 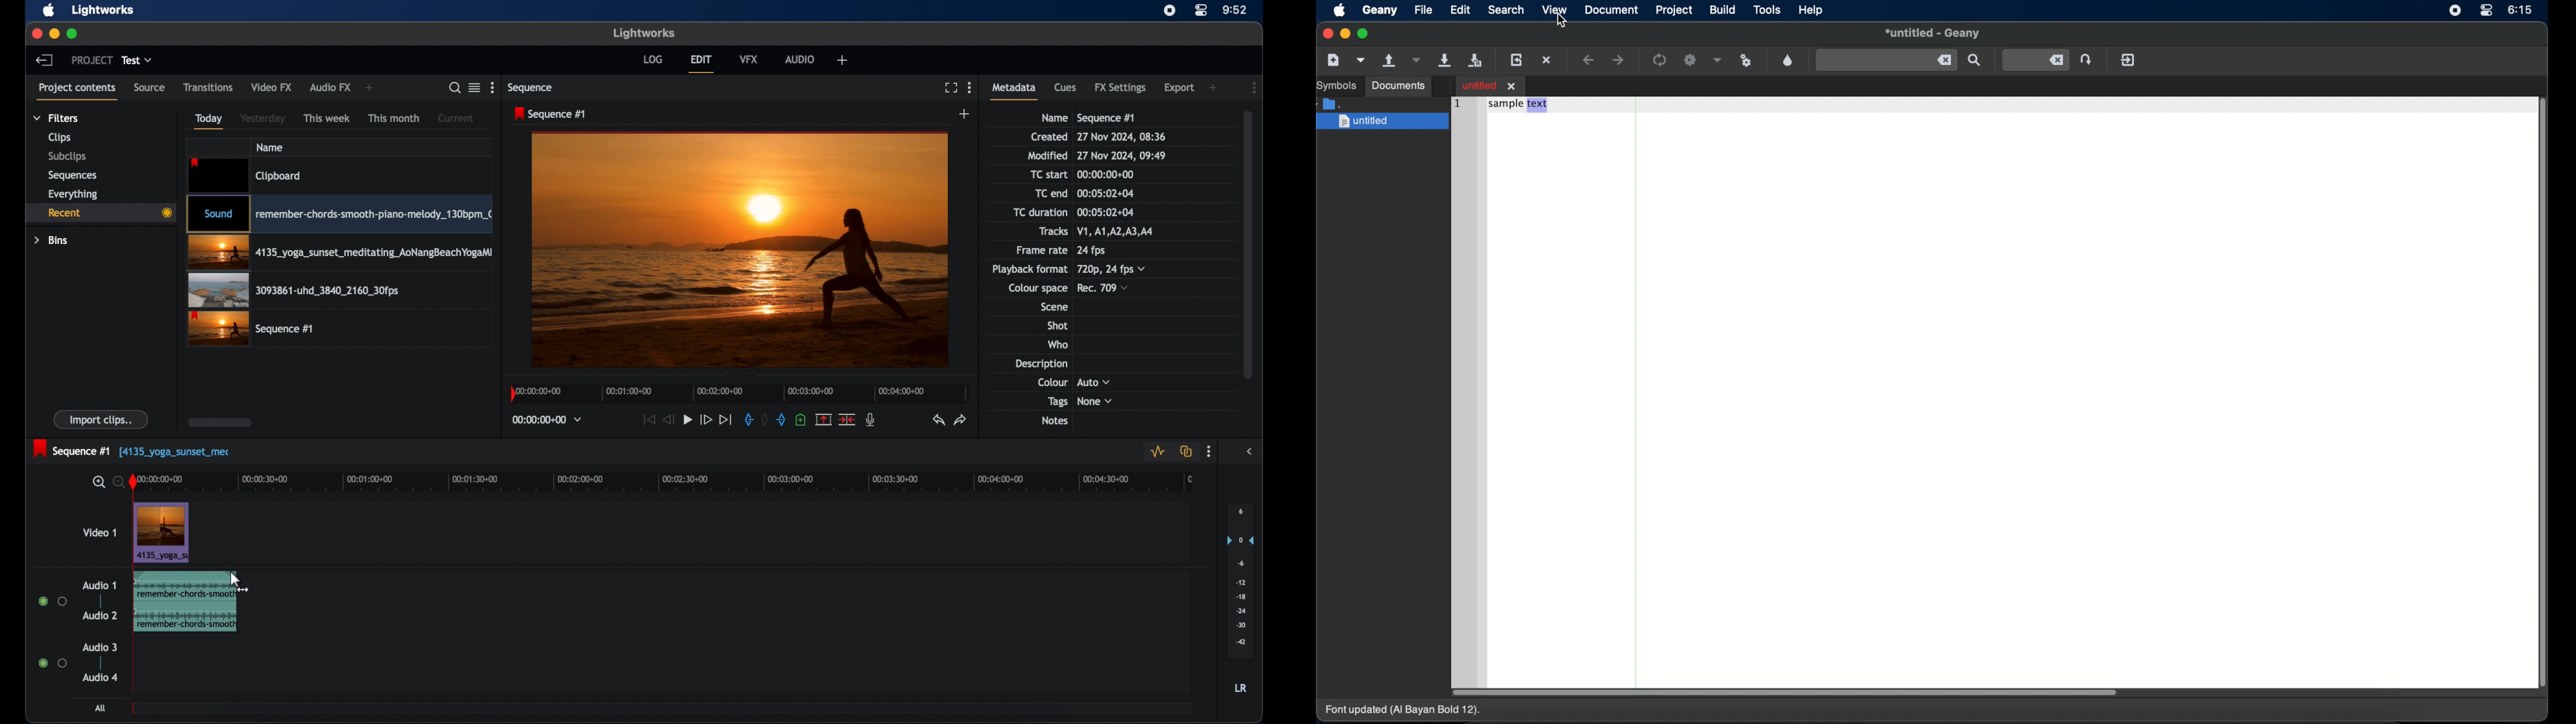 What do you see at coordinates (100, 647) in the screenshot?
I see `audio 3` at bounding box center [100, 647].